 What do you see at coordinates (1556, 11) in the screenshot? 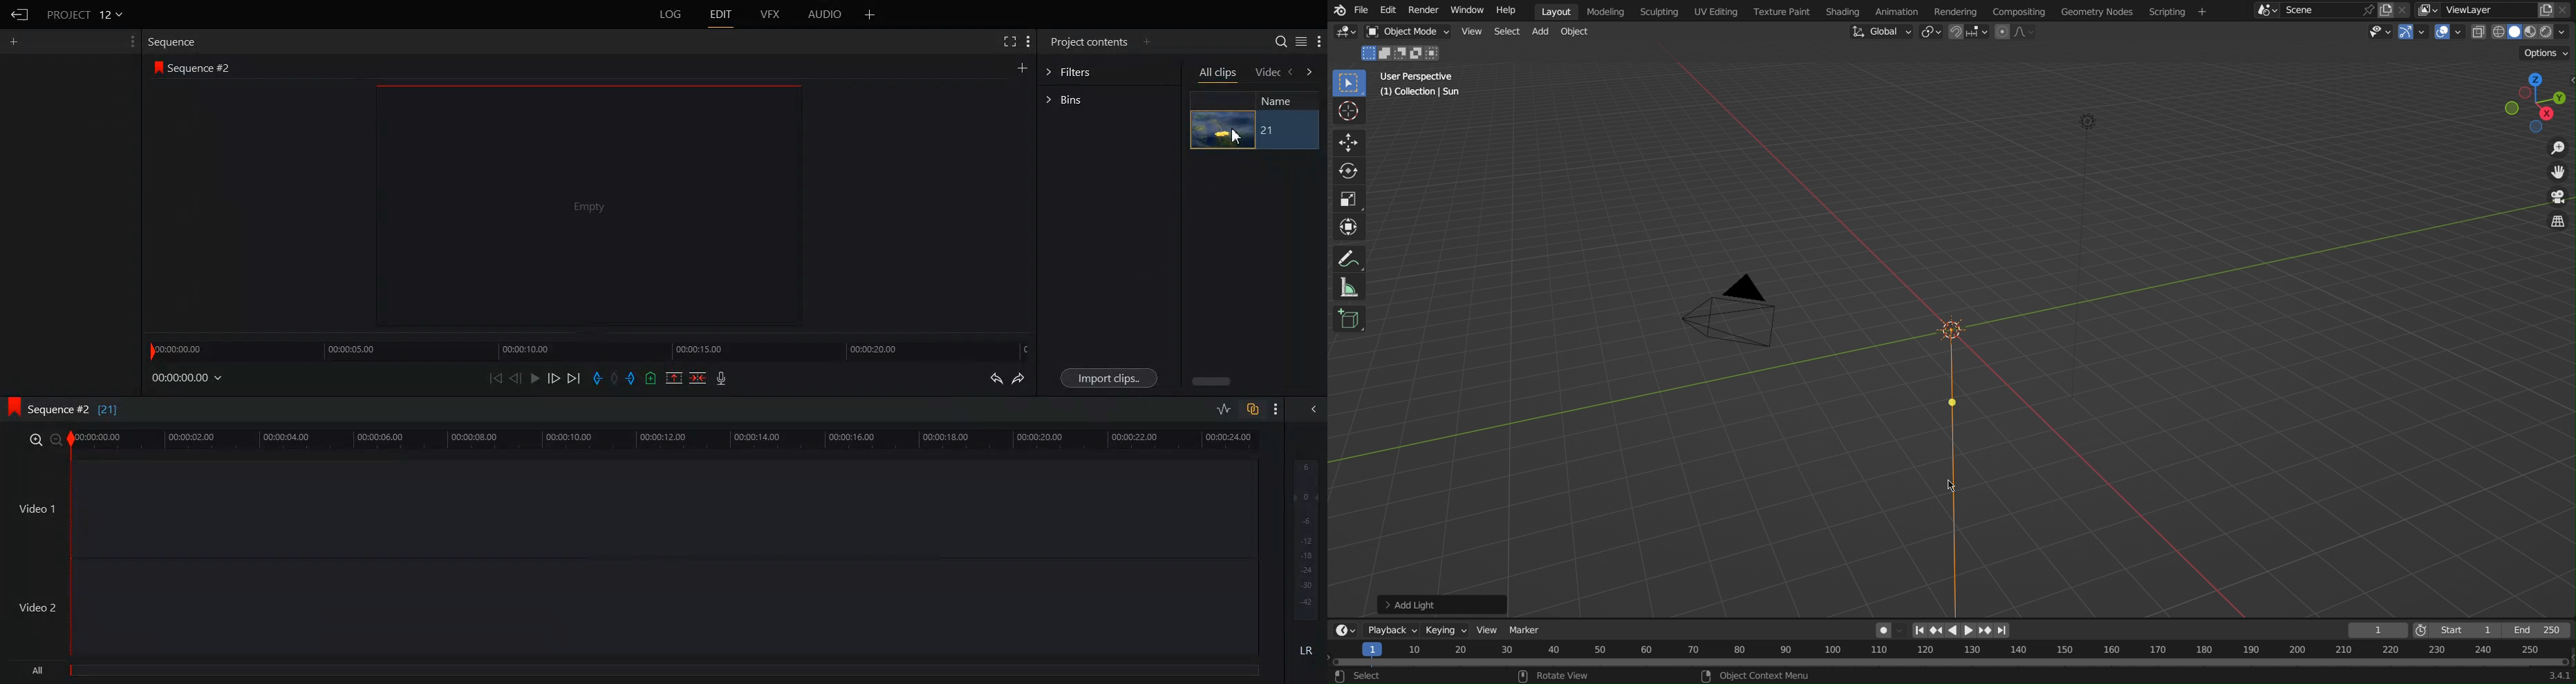
I see `Layout` at bounding box center [1556, 11].